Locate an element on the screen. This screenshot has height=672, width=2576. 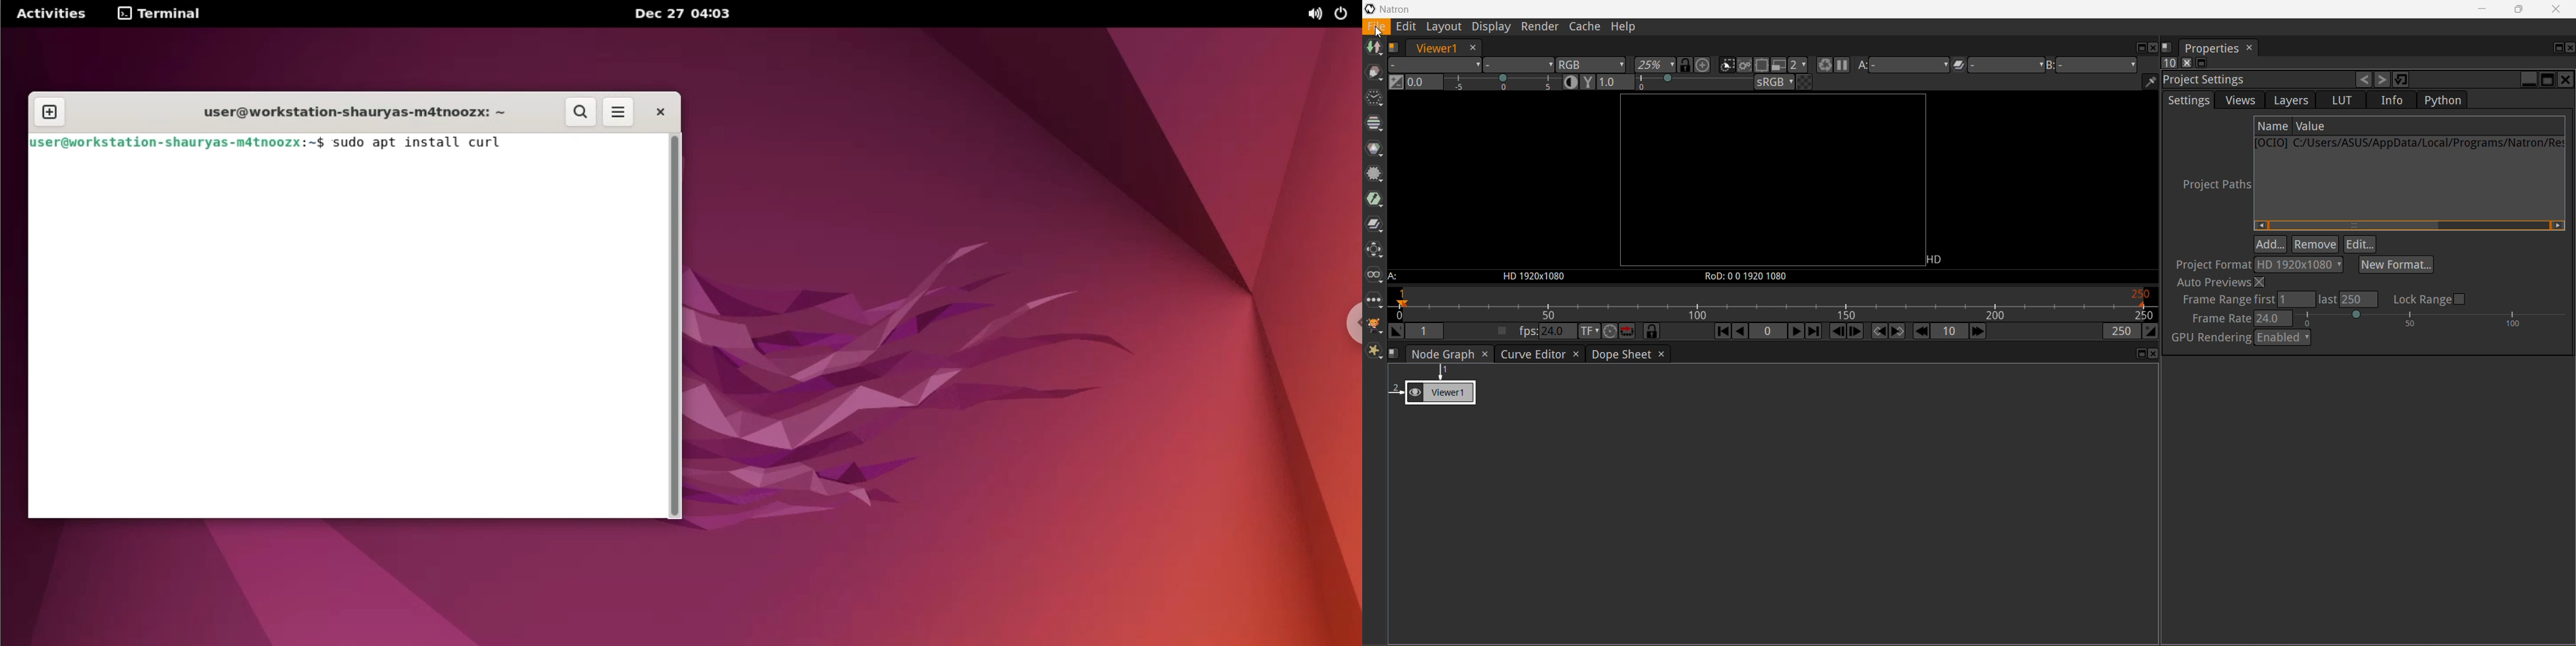
Last frame is located at coordinates (1813, 332).